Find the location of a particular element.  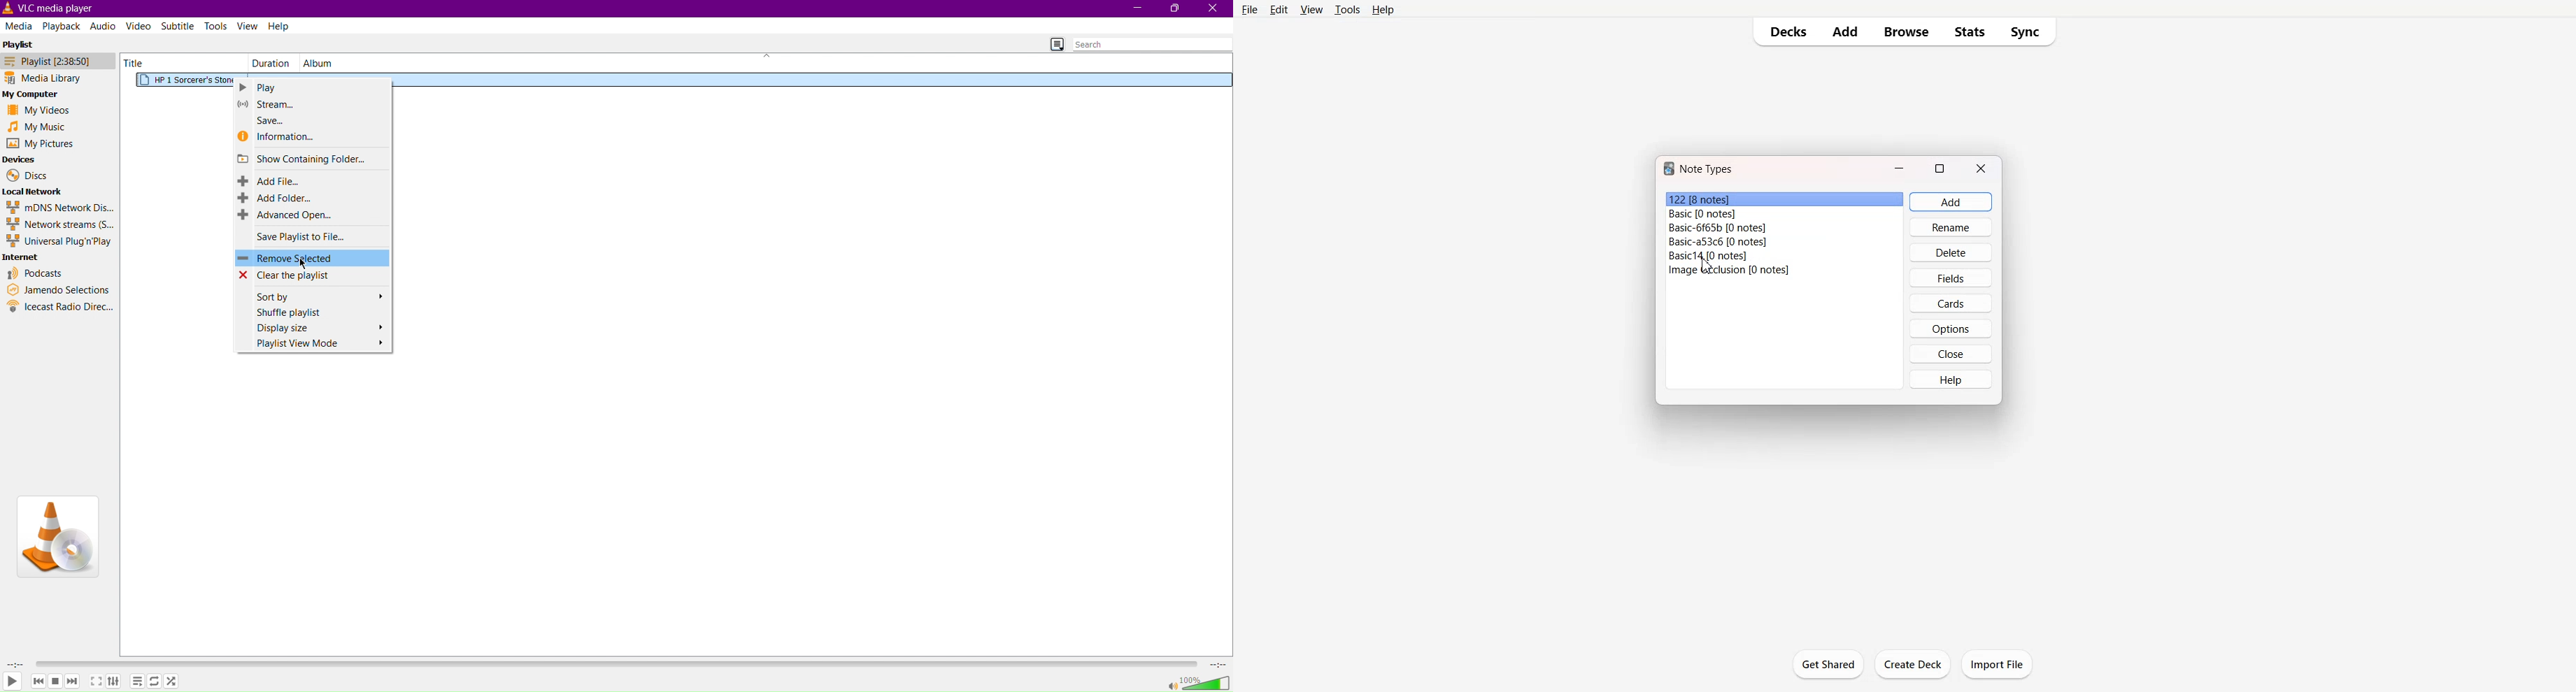

Toggle Playlist View is located at coordinates (1057, 44).